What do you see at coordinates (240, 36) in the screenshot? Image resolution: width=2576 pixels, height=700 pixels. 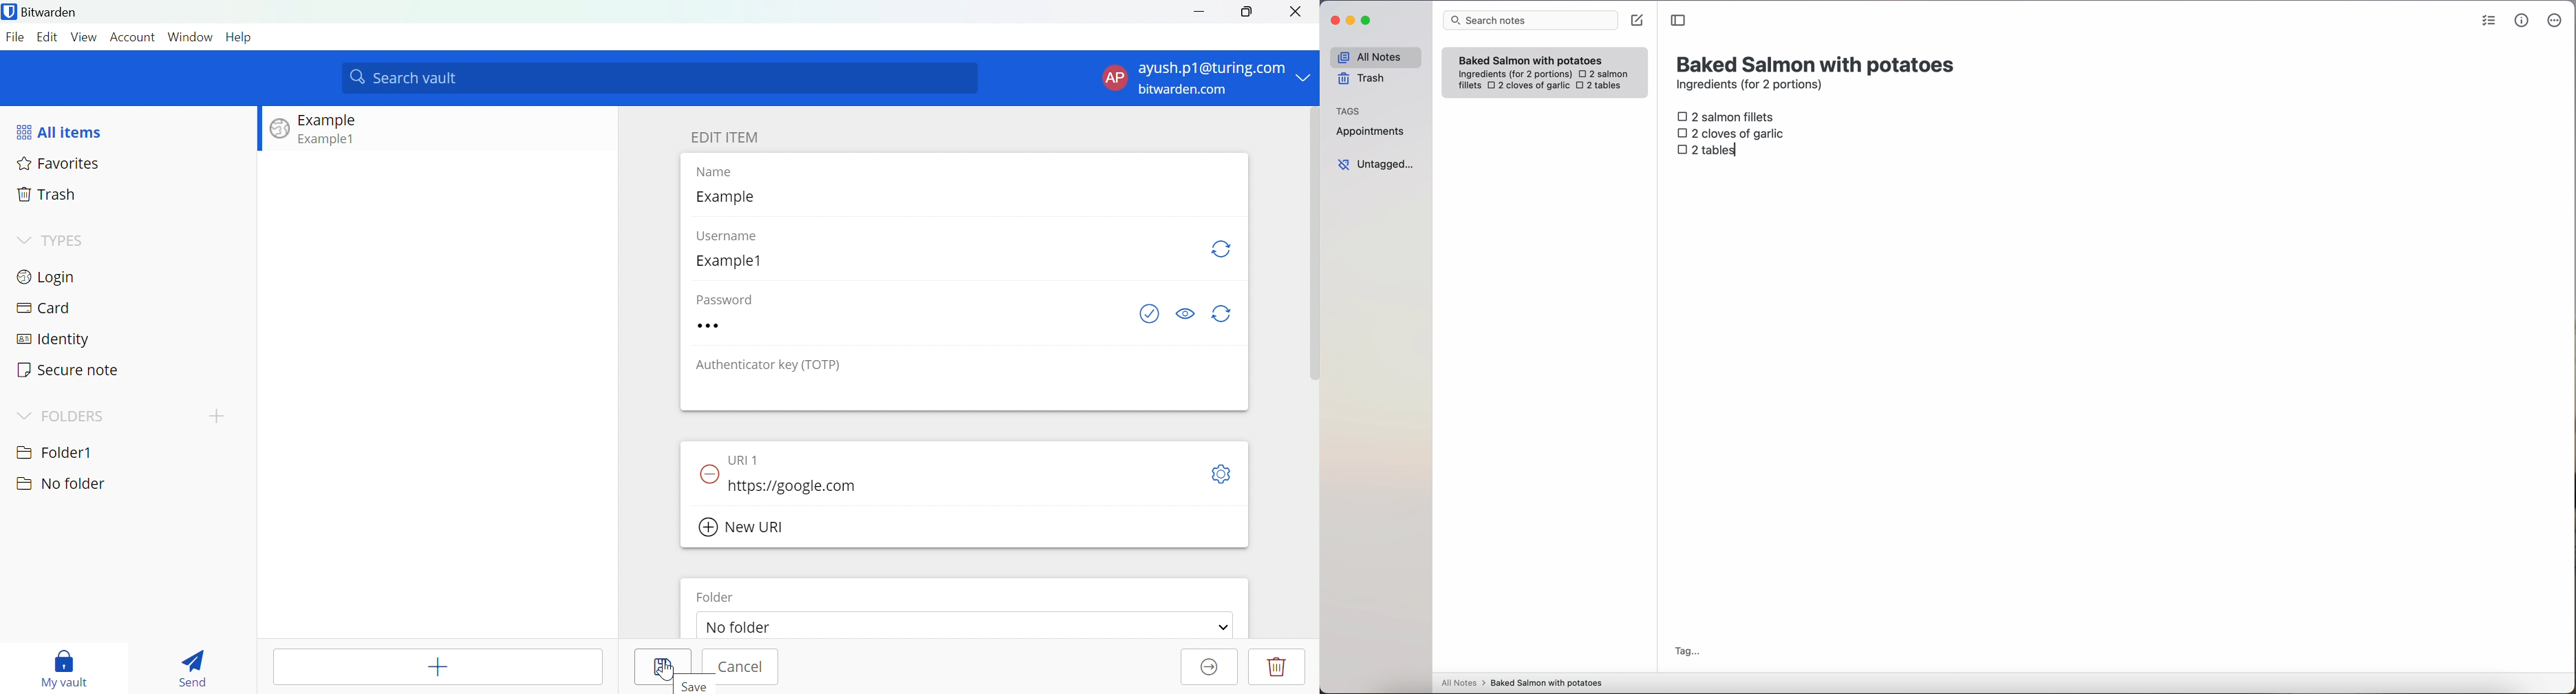 I see `Help` at bounding box center [240, 36].